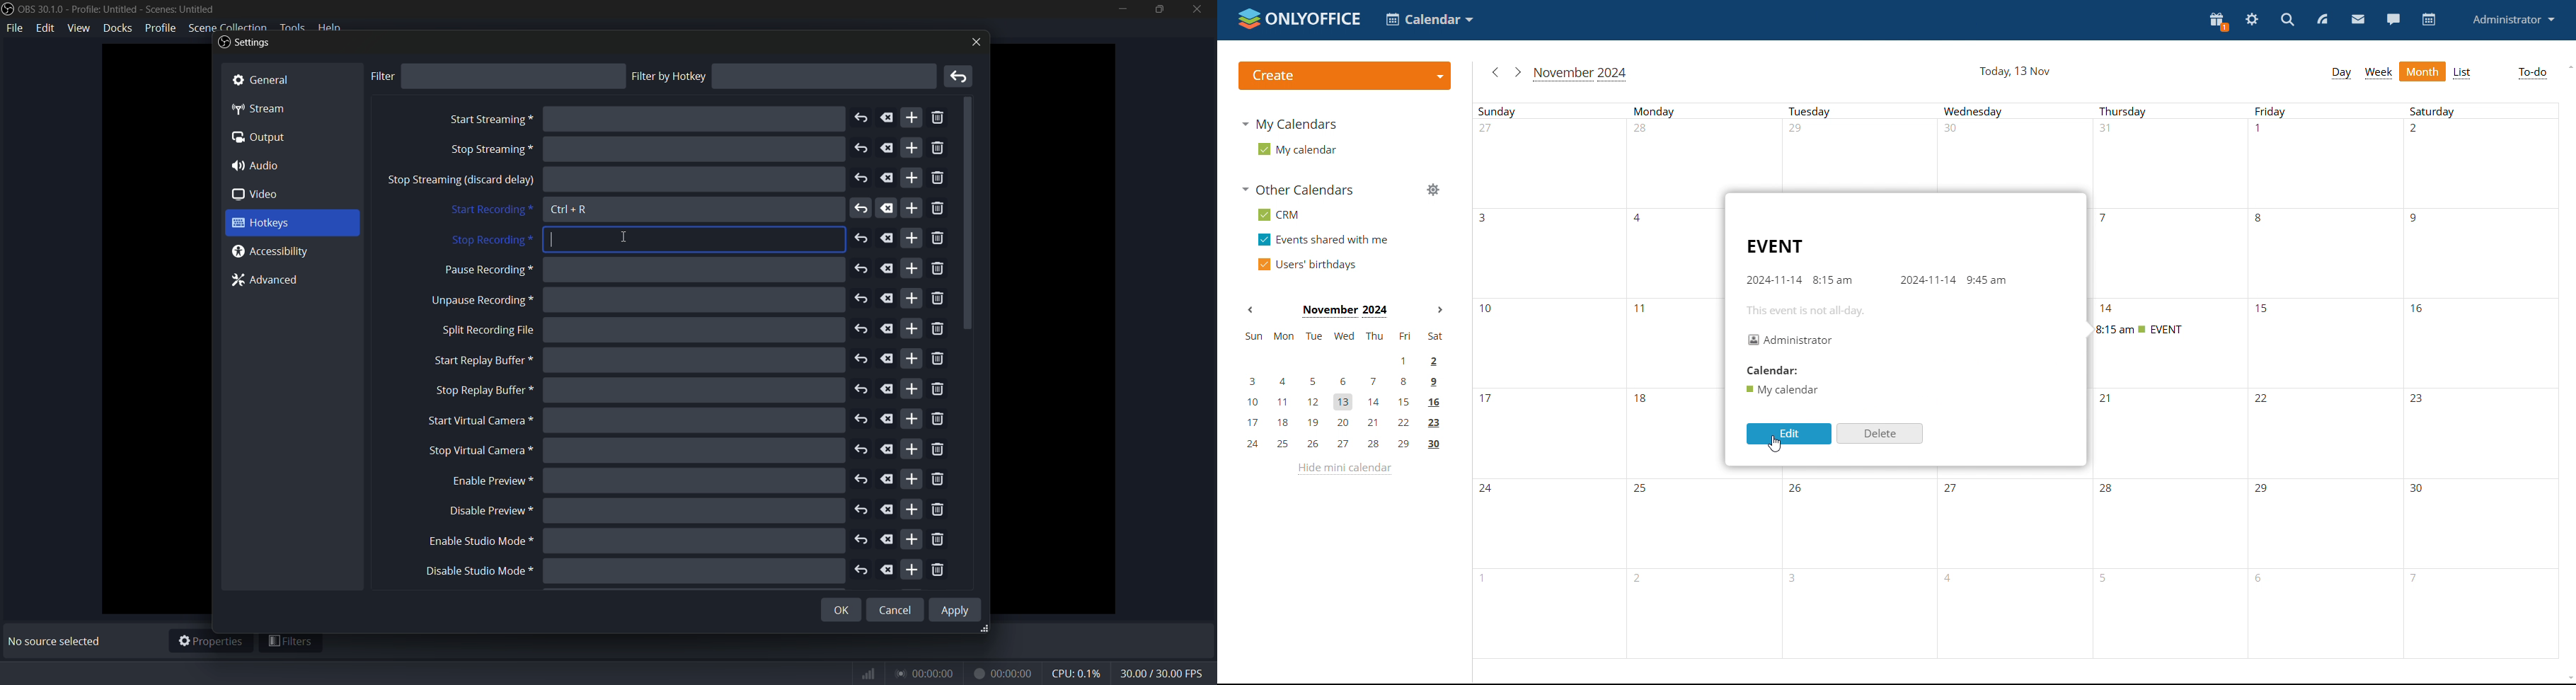 Image resolution: width=2576 pixels, height=700 pixels. What do you see at coordinates (267, 108) in the screenshot?
I see `“4p Stream` at bounding box center [267, 108].